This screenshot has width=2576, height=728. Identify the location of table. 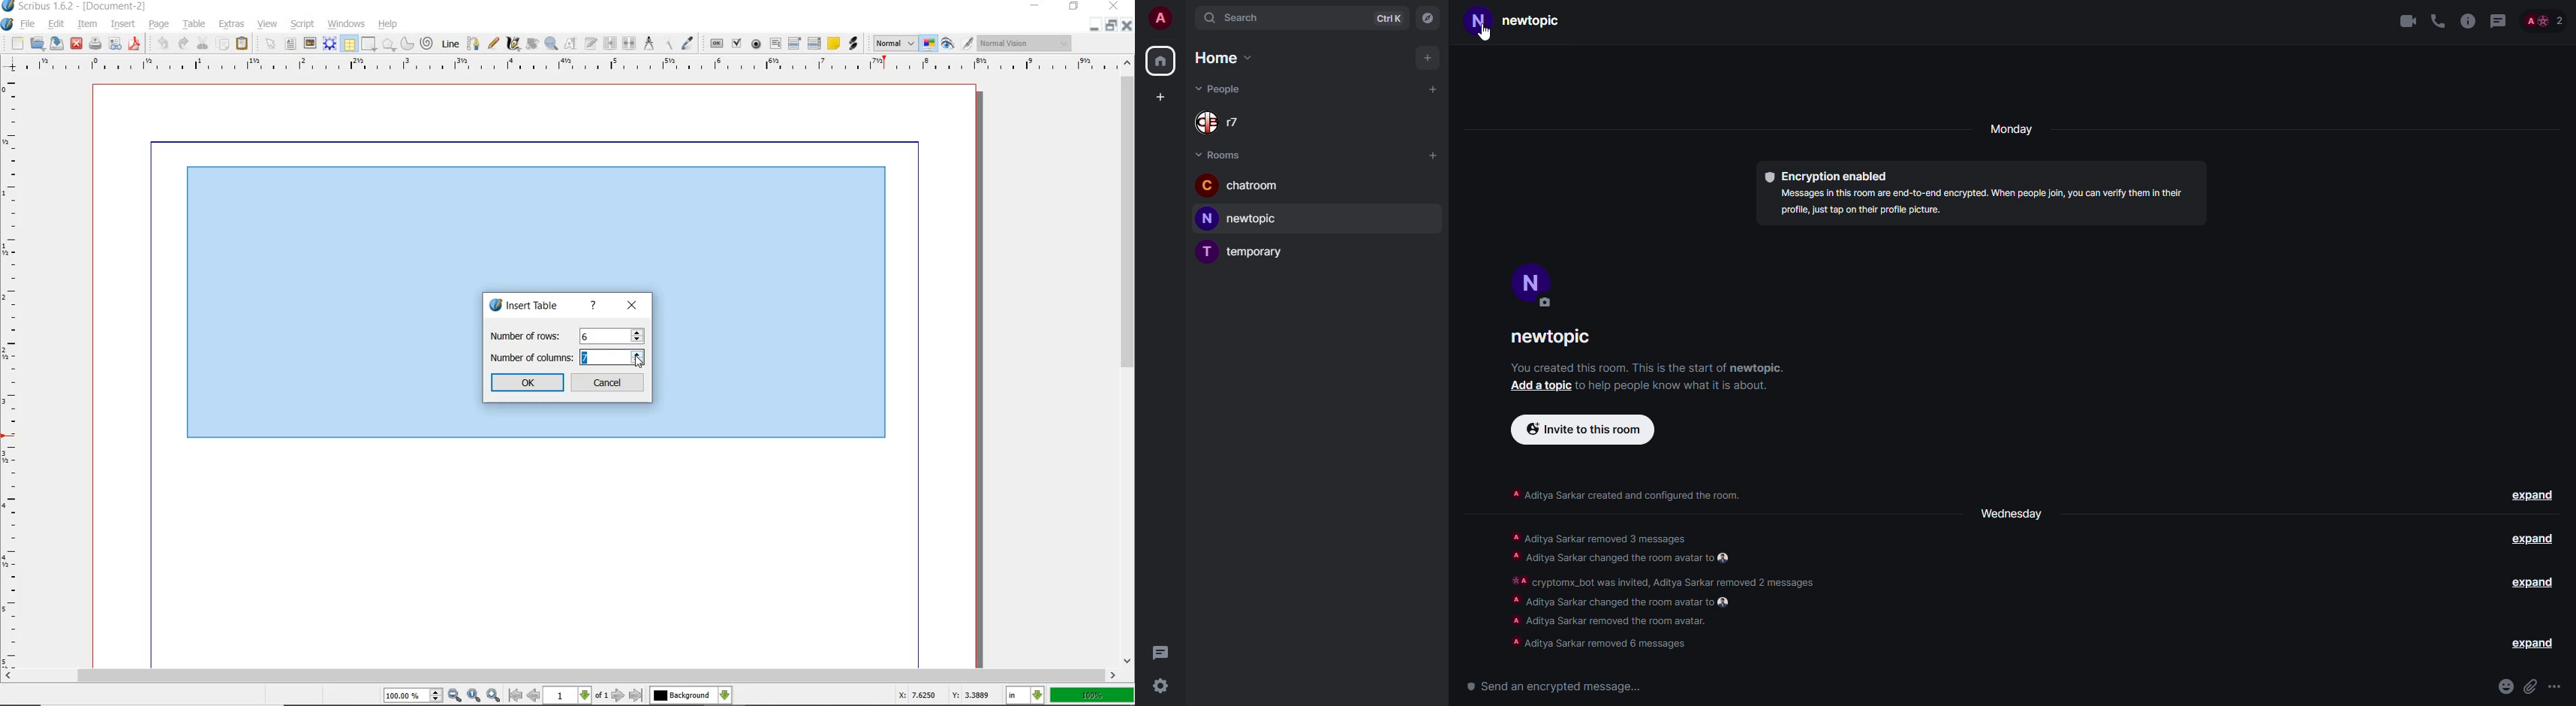
(349, 44).